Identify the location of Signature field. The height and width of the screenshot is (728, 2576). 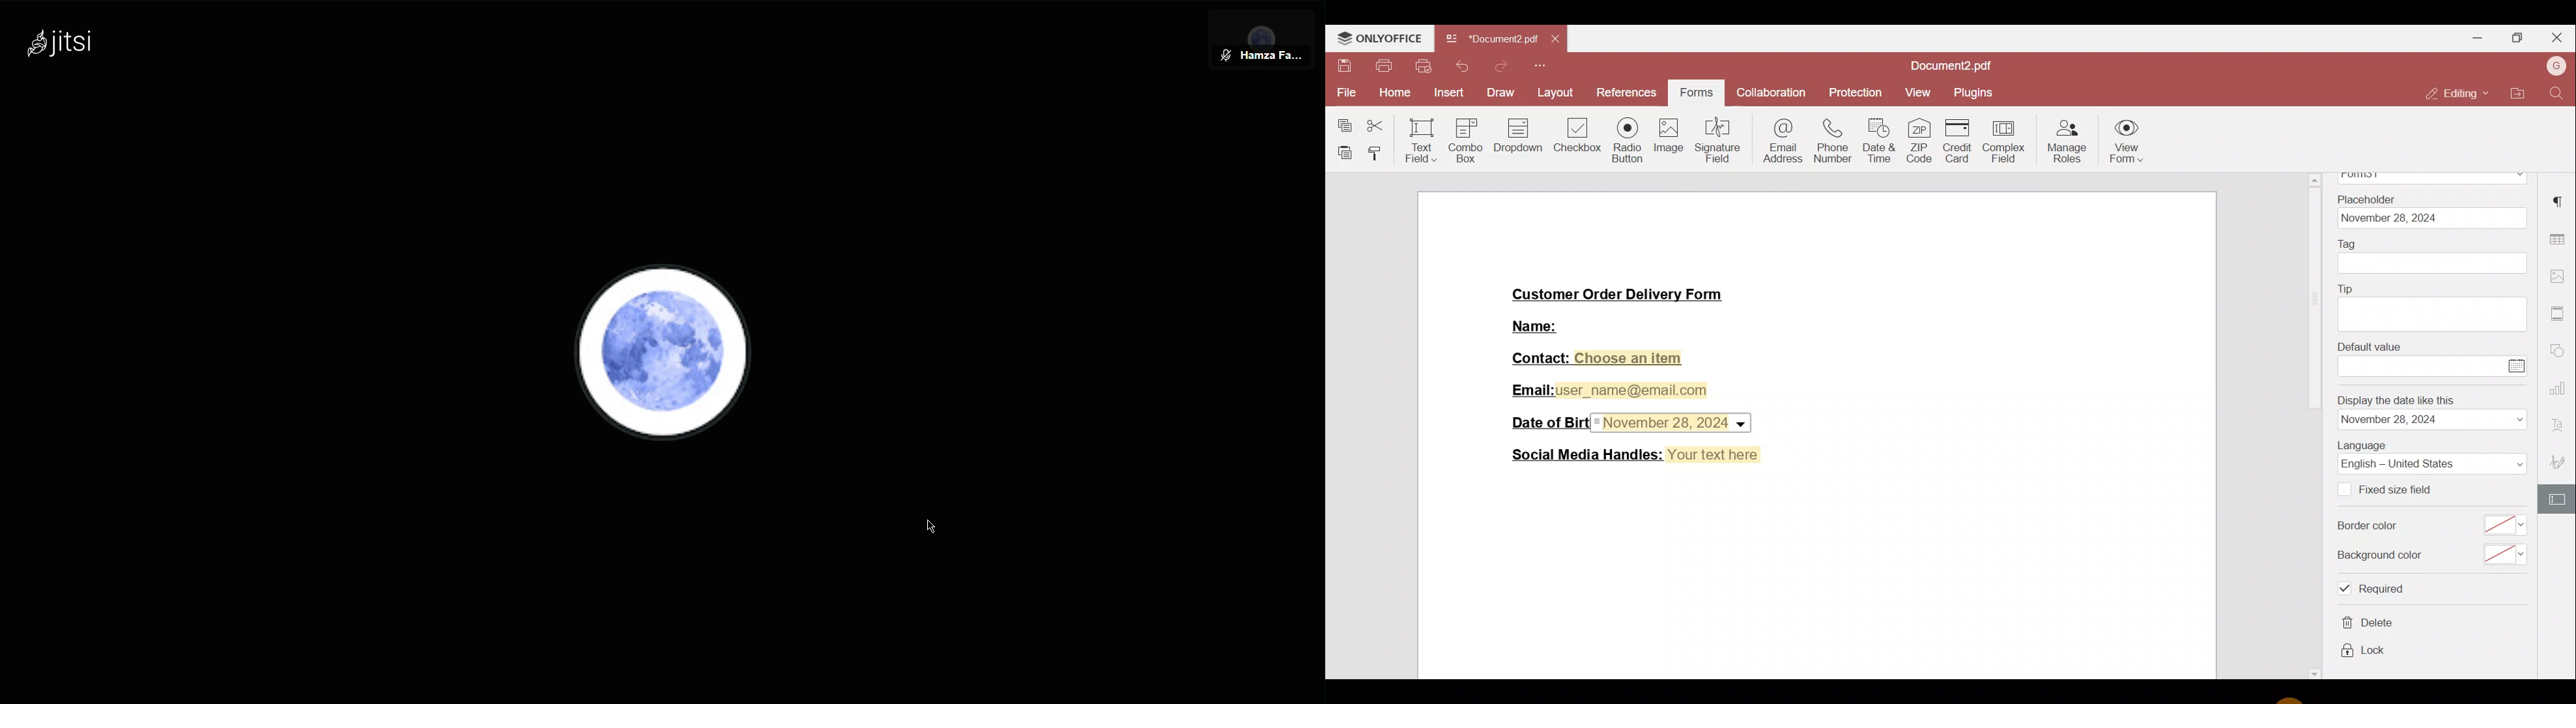
(1719, 138).